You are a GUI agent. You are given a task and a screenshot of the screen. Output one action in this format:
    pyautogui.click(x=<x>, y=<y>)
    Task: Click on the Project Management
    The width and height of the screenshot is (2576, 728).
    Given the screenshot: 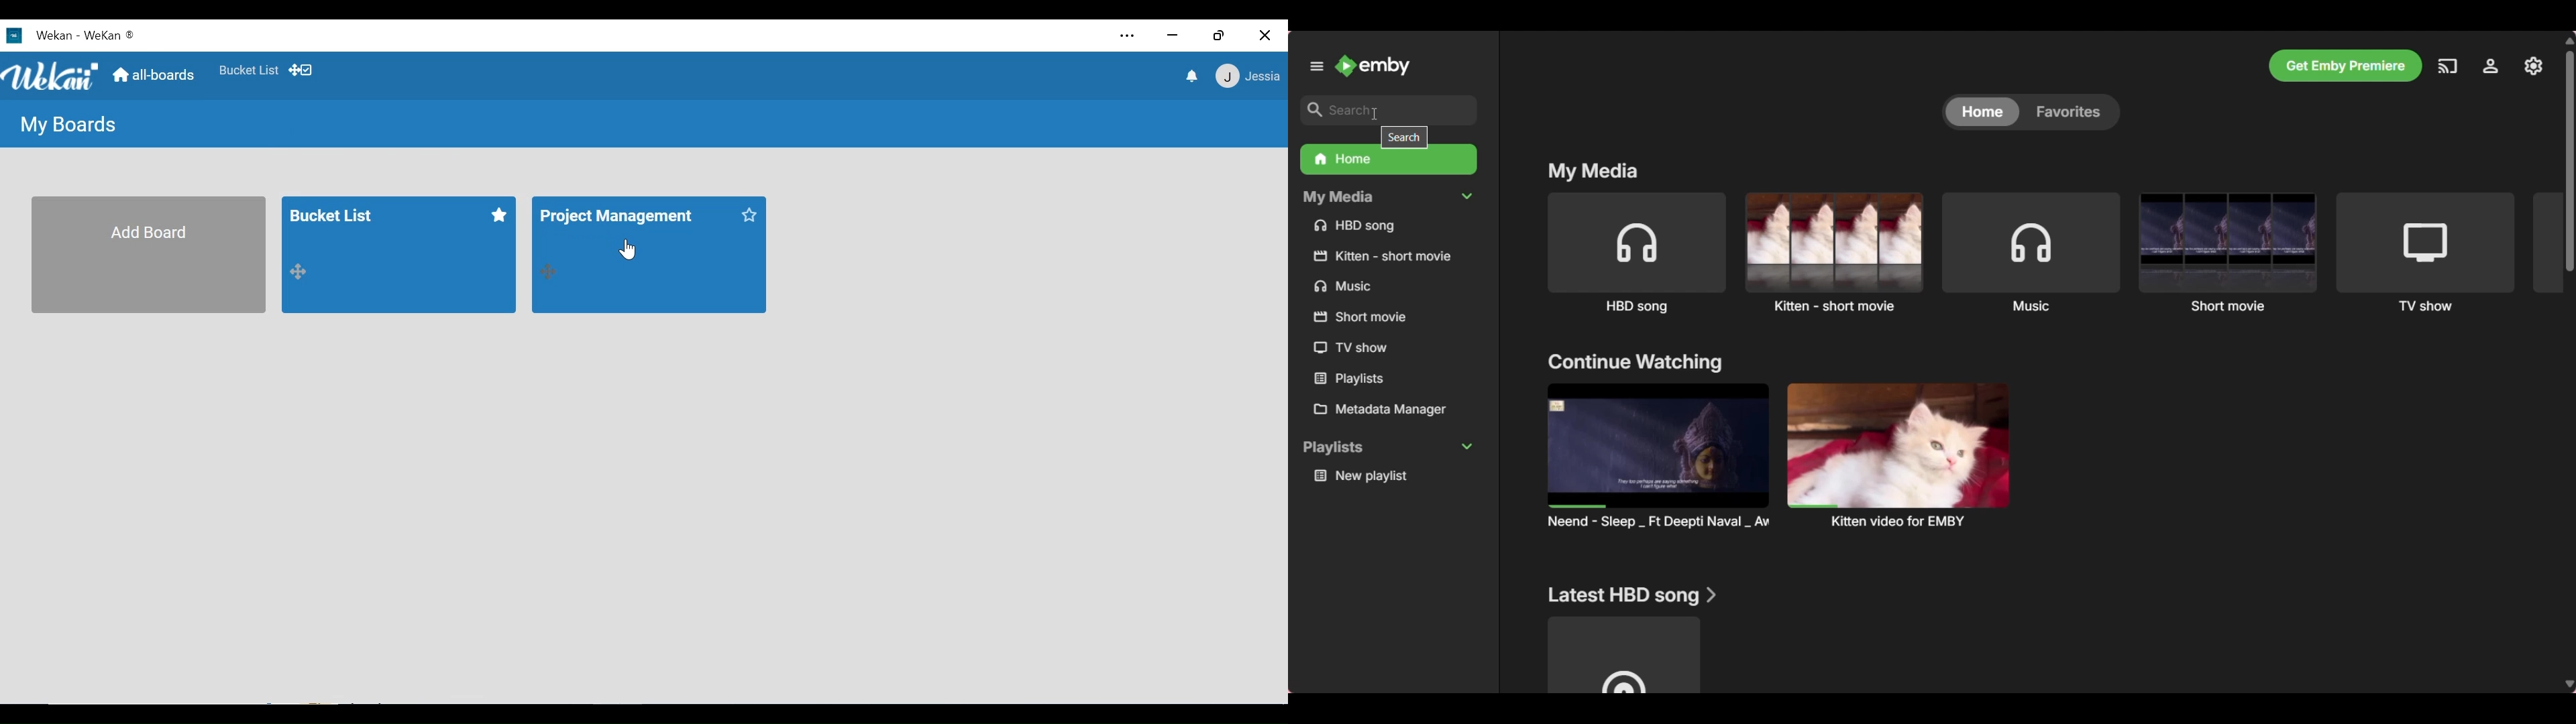 What is the action you would take?
    pyautogui.click(x=619, y=217)
    